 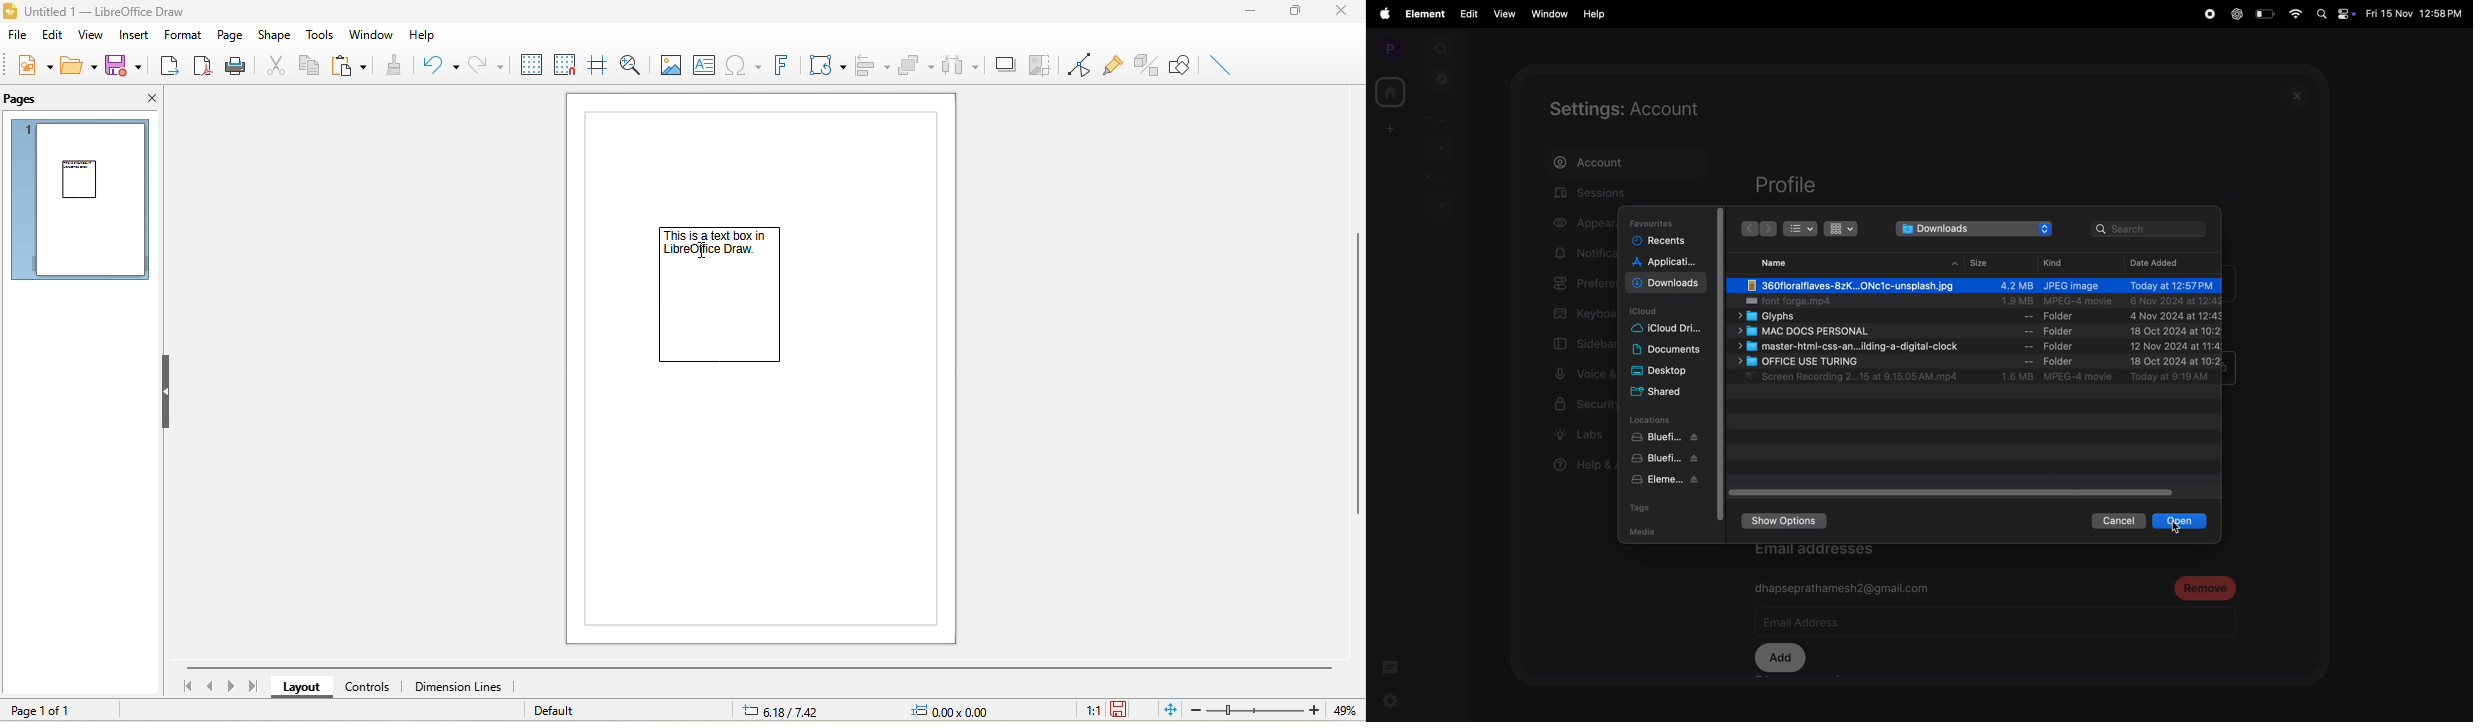 What do you see at coordinates (745, 66) in the screenshot?
I see `special character` at bounding box center [745, 66].